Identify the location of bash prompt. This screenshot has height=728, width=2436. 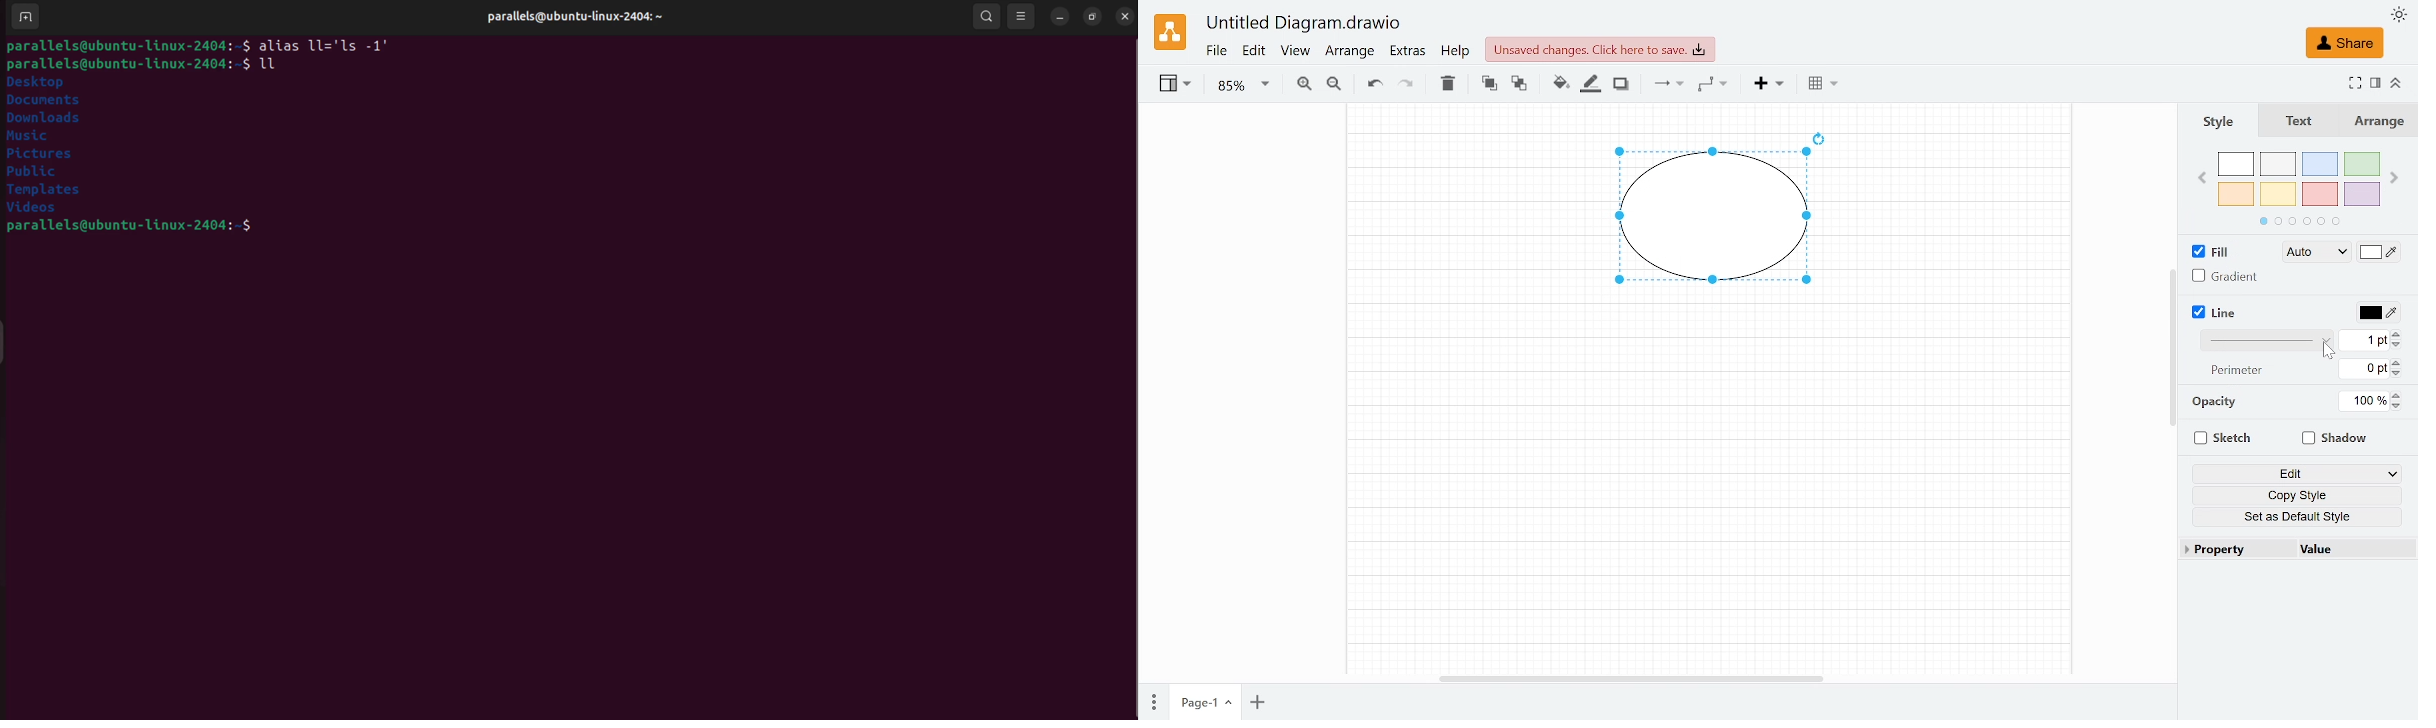
(129, 228).